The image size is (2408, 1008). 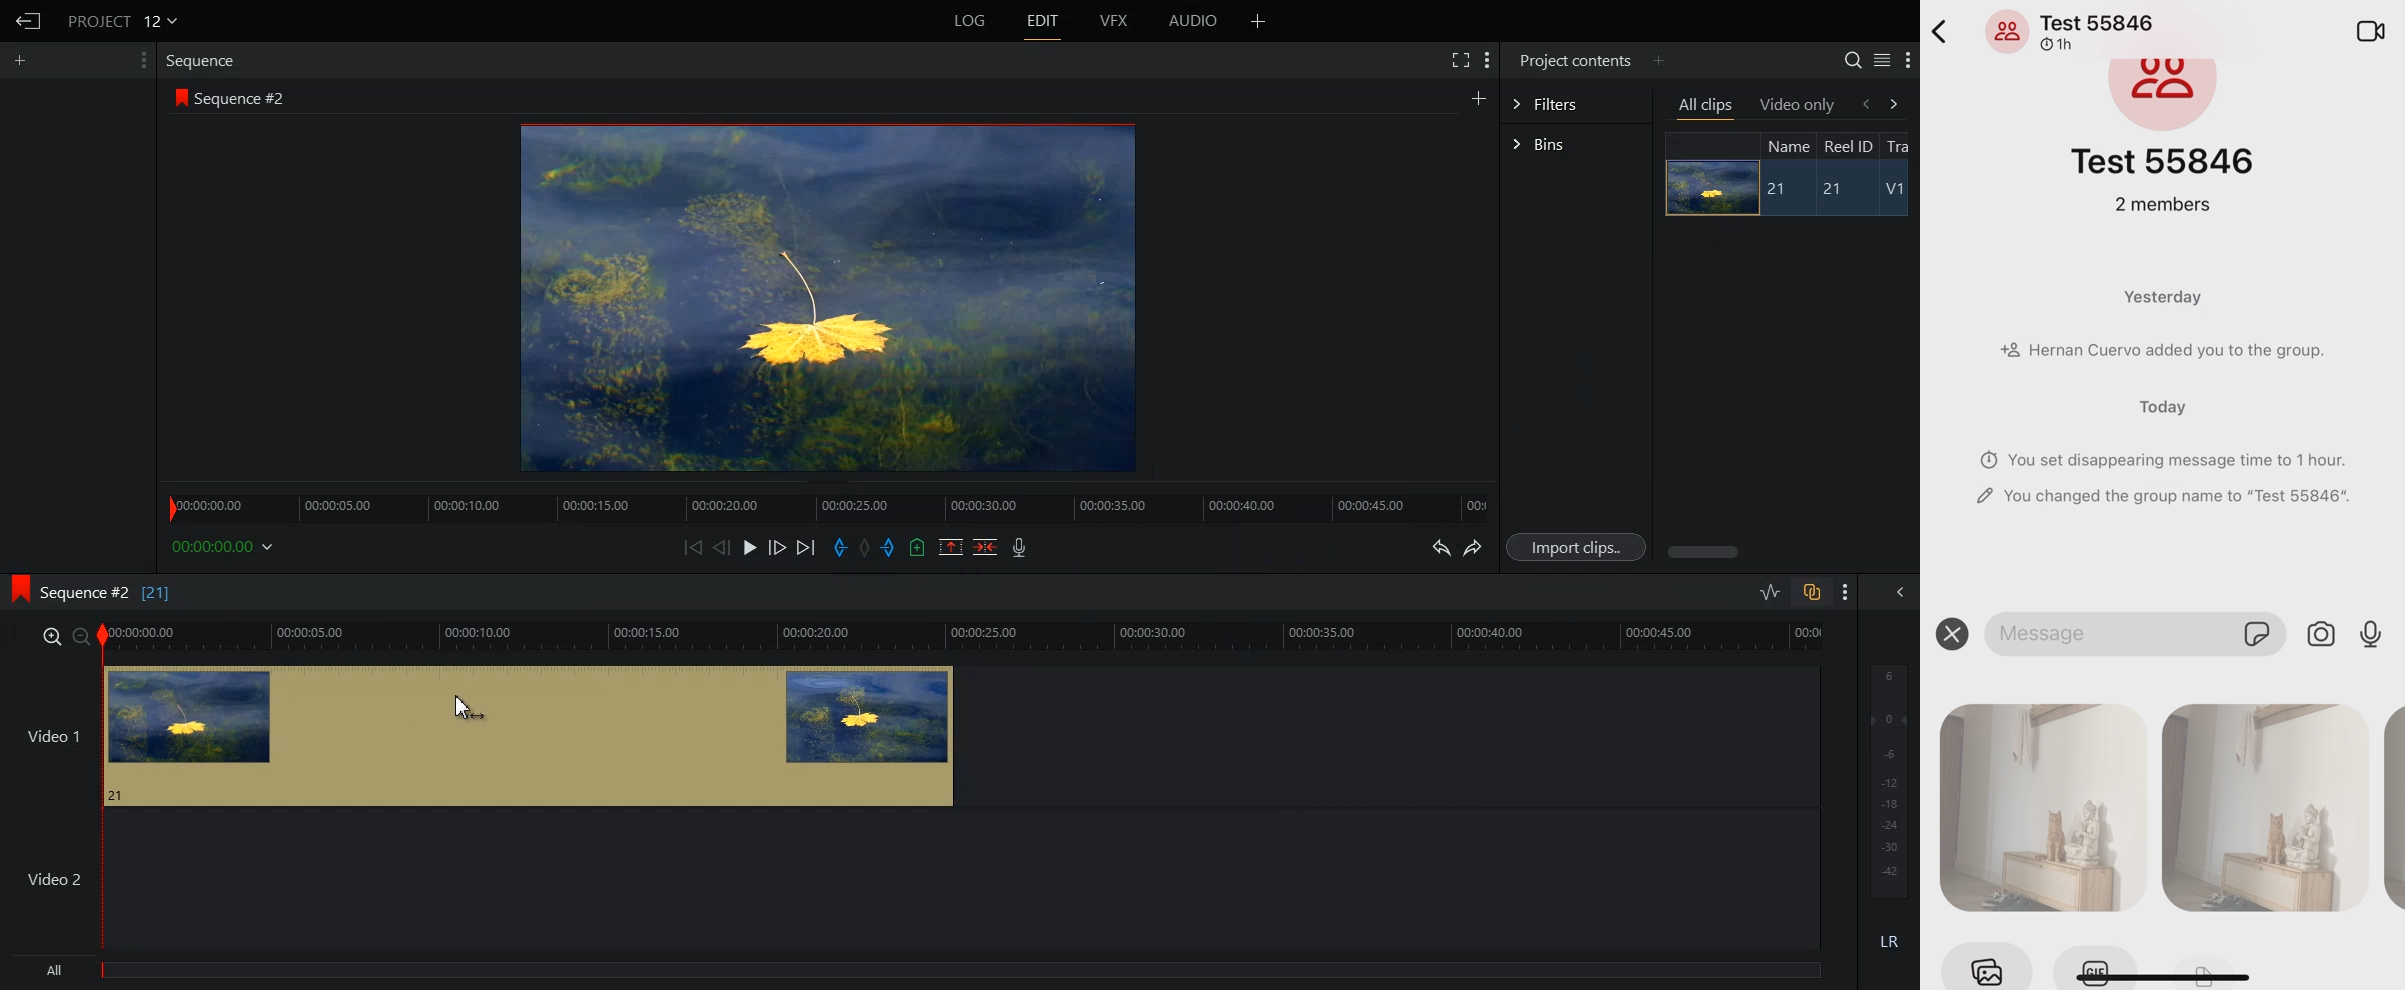 What do you see at coordinates (123, 20) in the screenshot?
I see `PROJECT 12` at bounding box center [123, 20].